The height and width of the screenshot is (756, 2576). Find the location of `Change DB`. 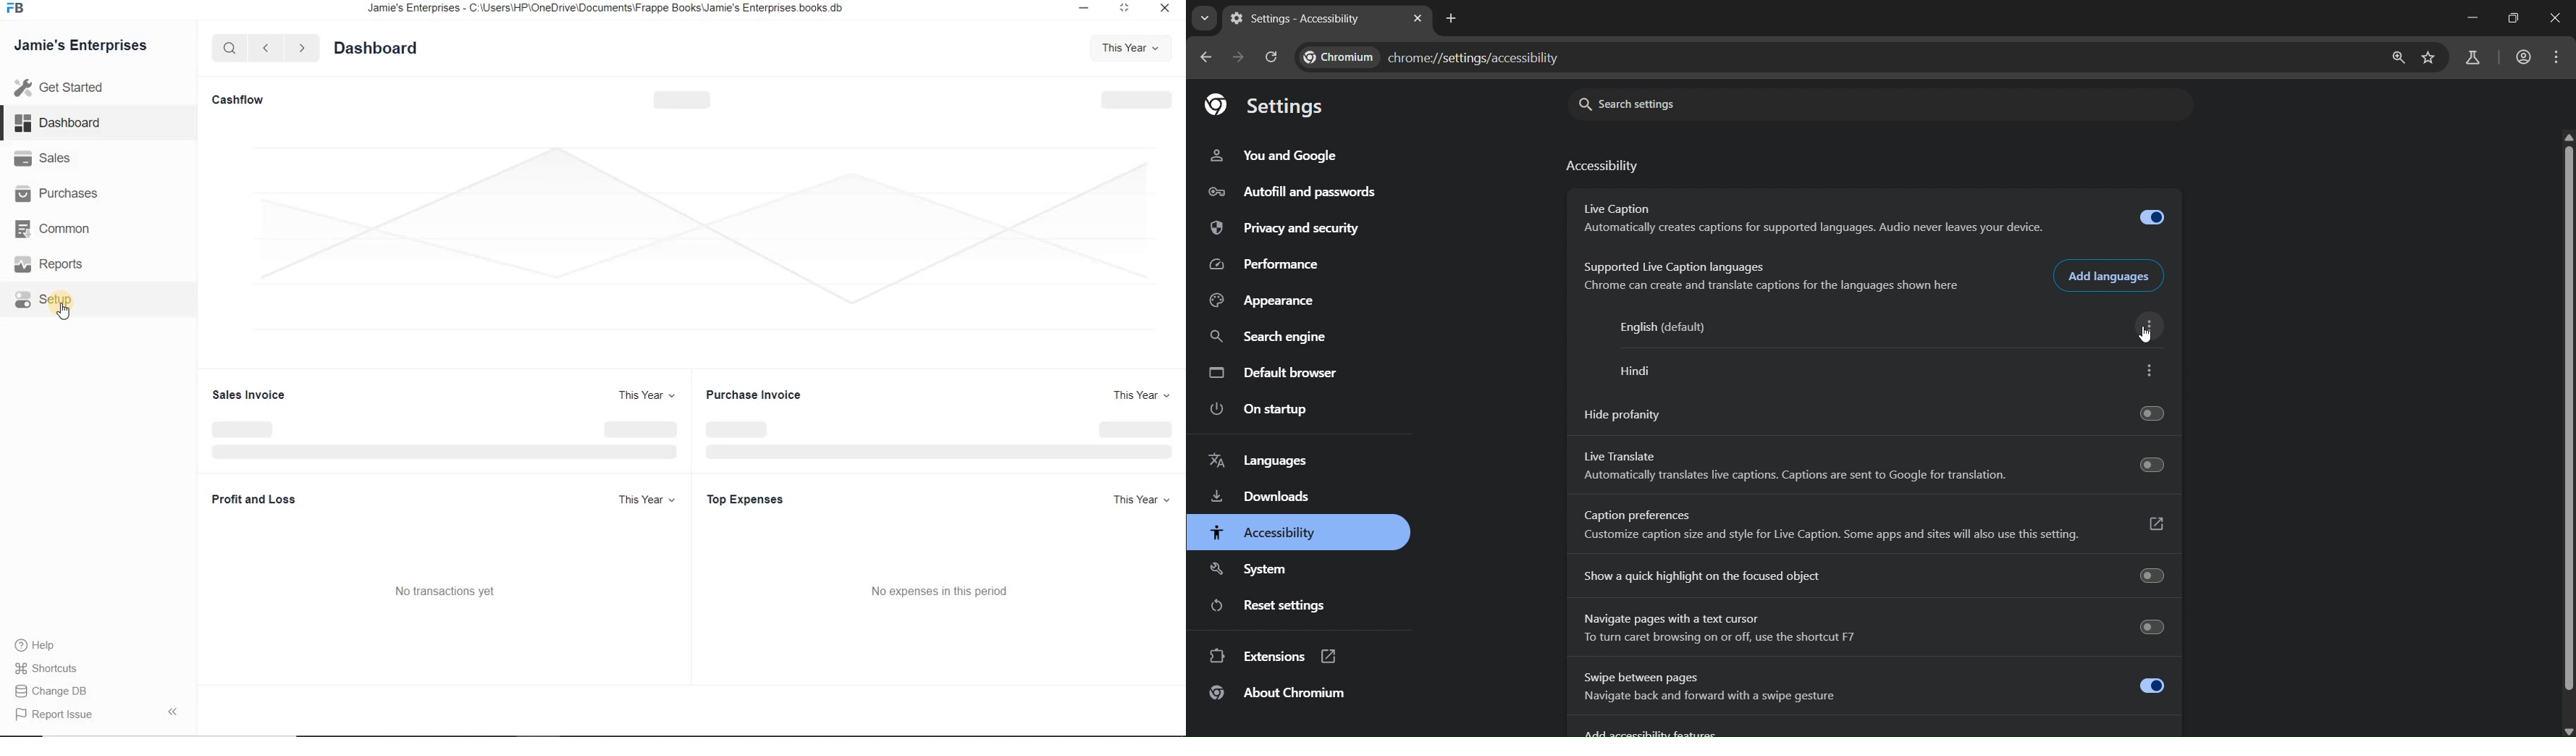

Change DB is located at coordinates (55, 692).